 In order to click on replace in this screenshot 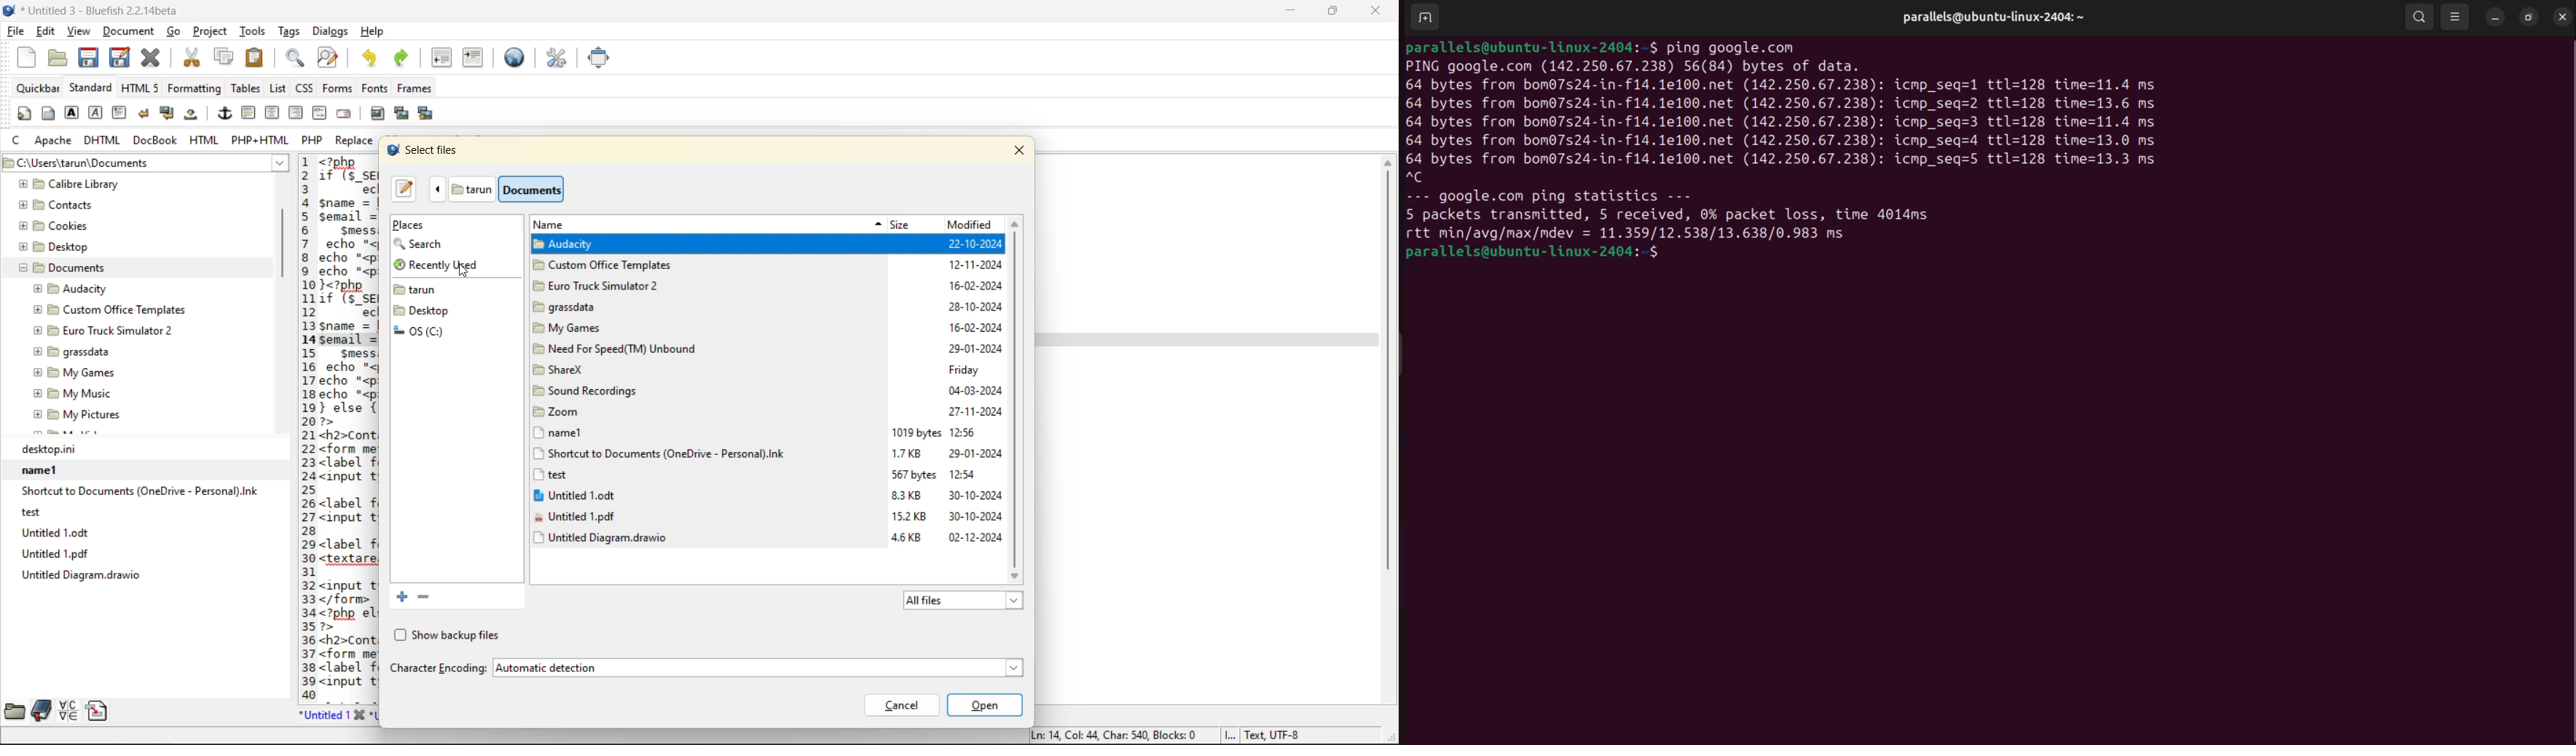, I will do `click(356, 141)`.